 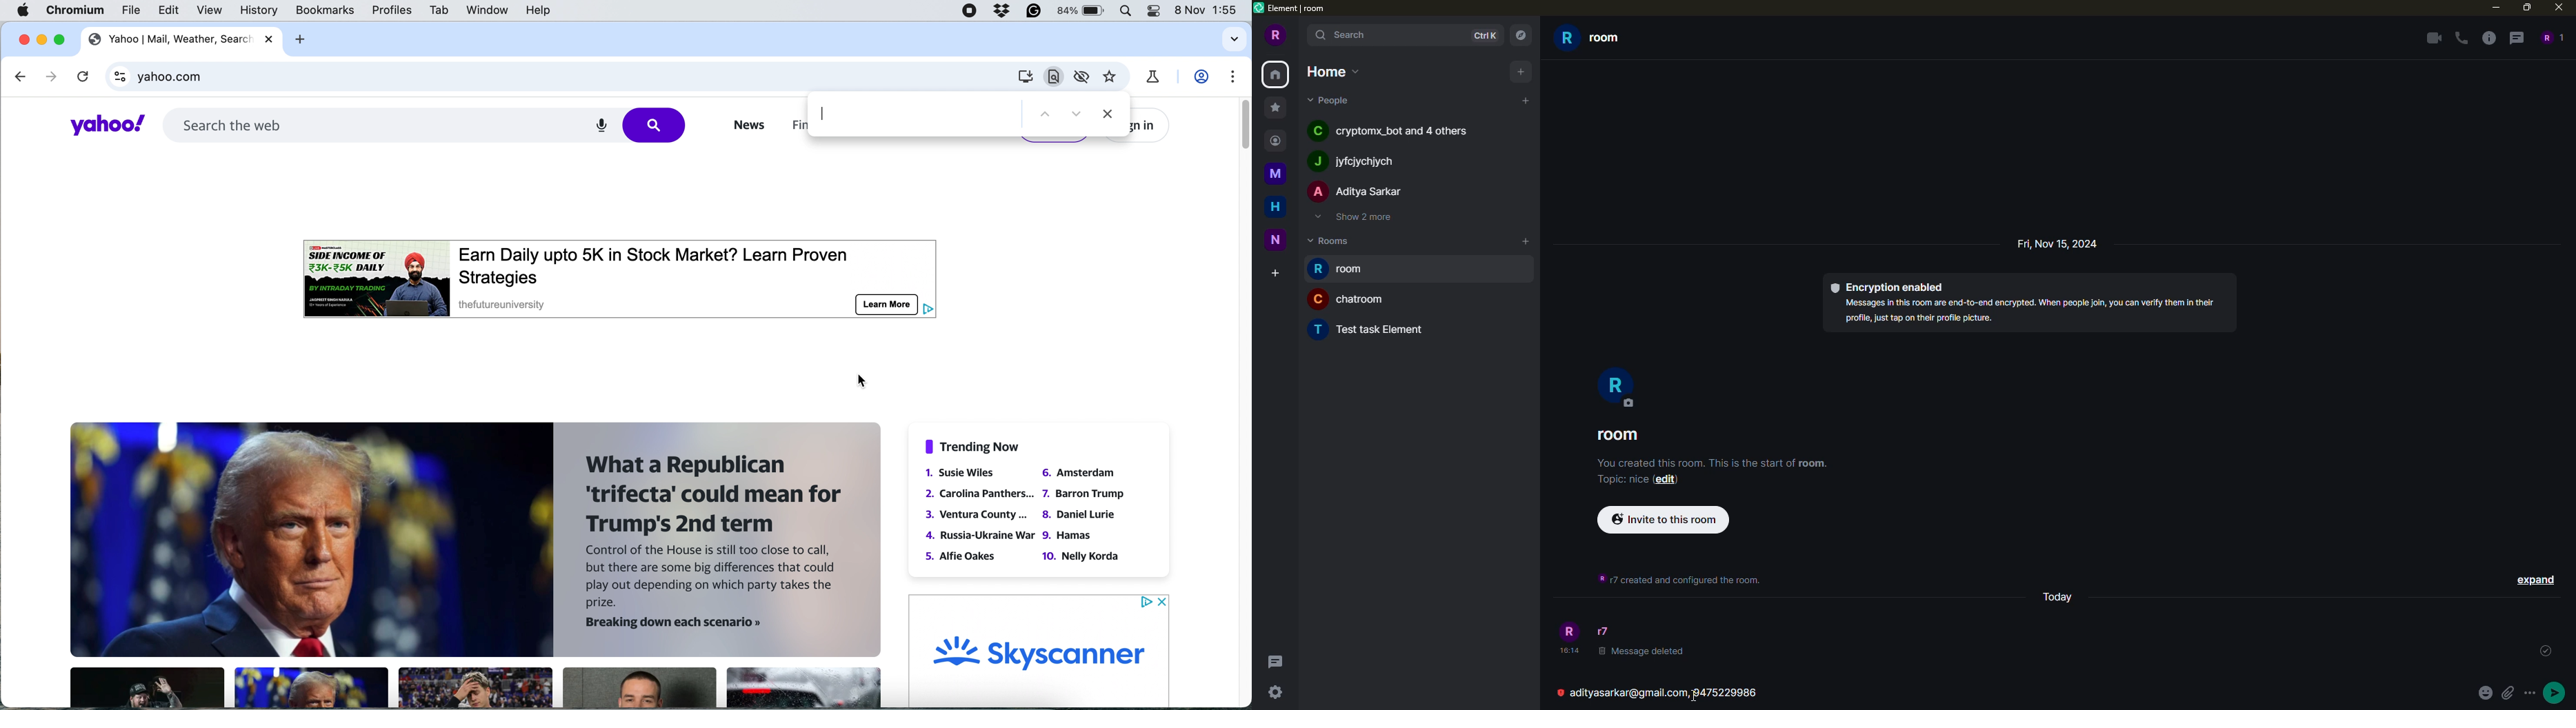 I want to click on bookmarks, so click(x=325, y=12).